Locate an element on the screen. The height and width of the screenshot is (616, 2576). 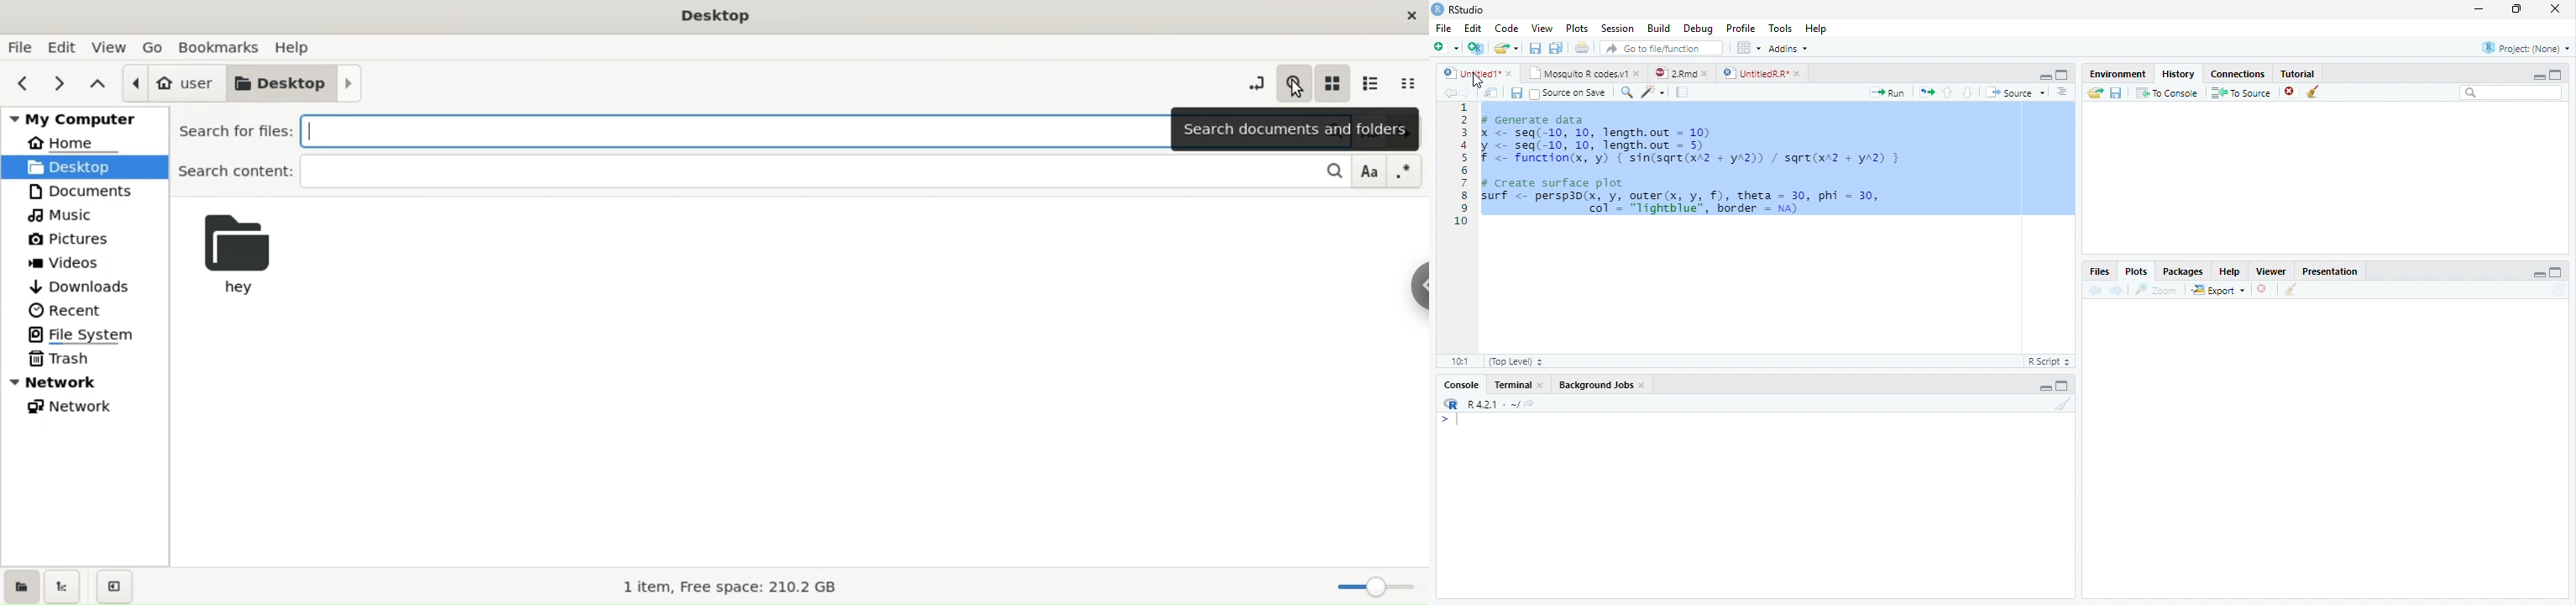
Previous plot is located at coordinates (2095, 290).